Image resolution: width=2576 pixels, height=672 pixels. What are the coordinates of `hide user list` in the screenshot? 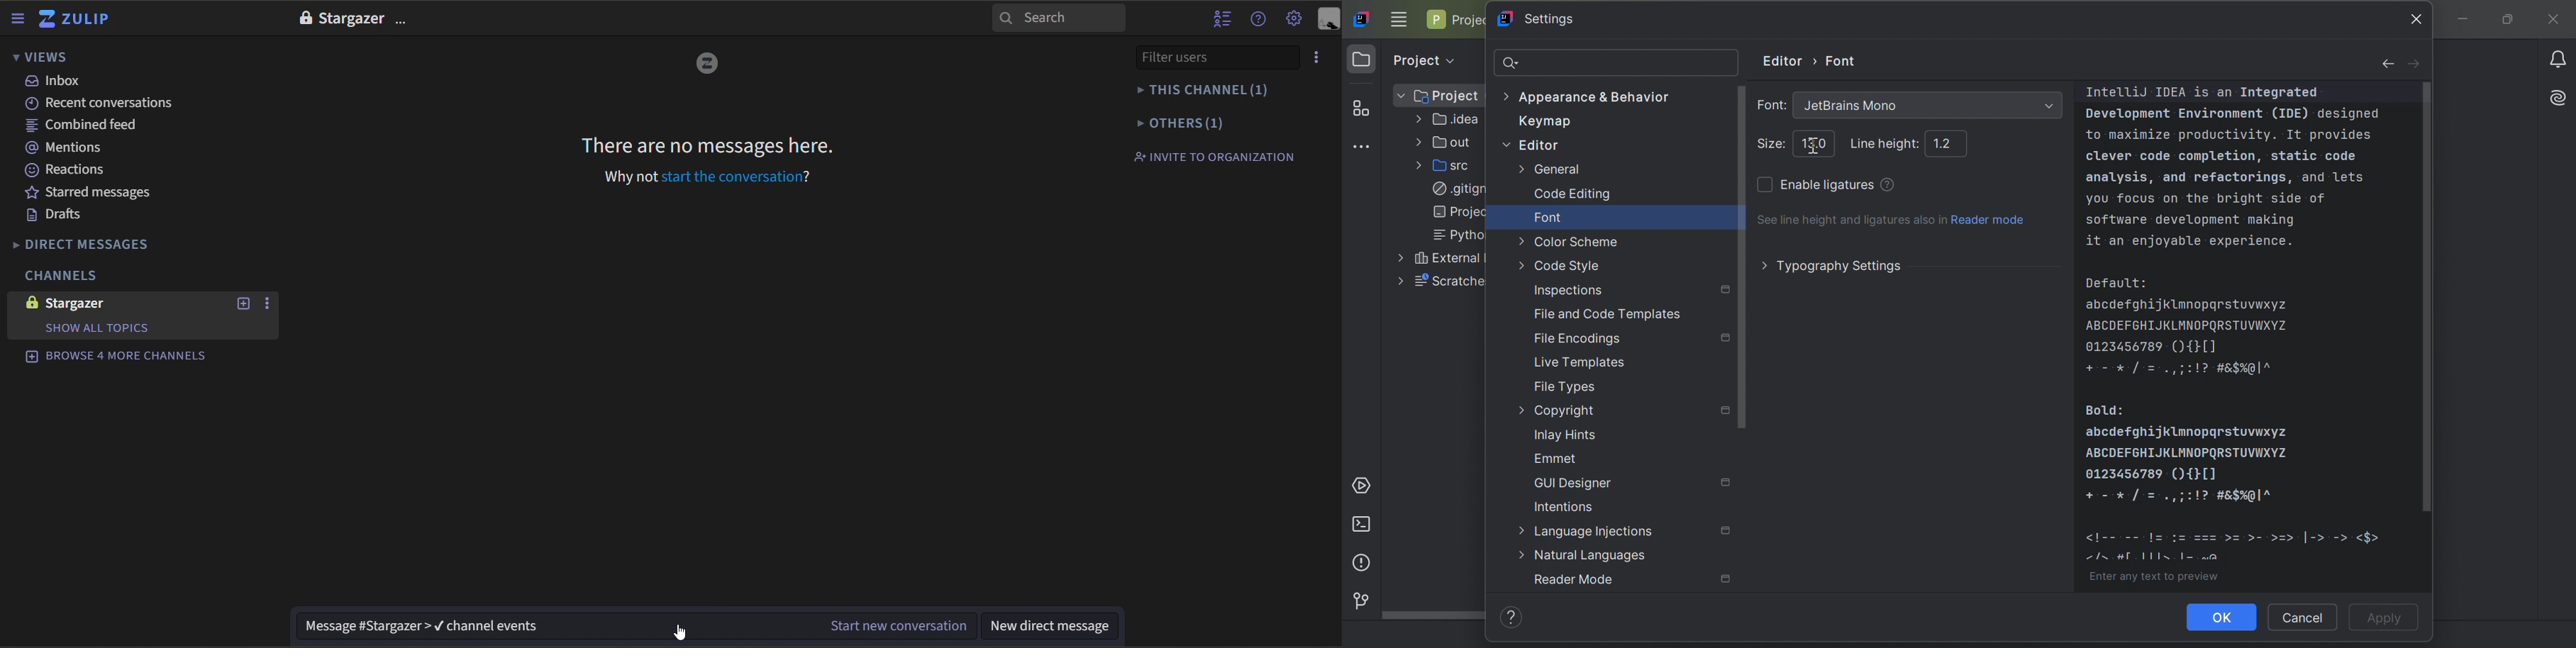 It's located at (1222, 17).